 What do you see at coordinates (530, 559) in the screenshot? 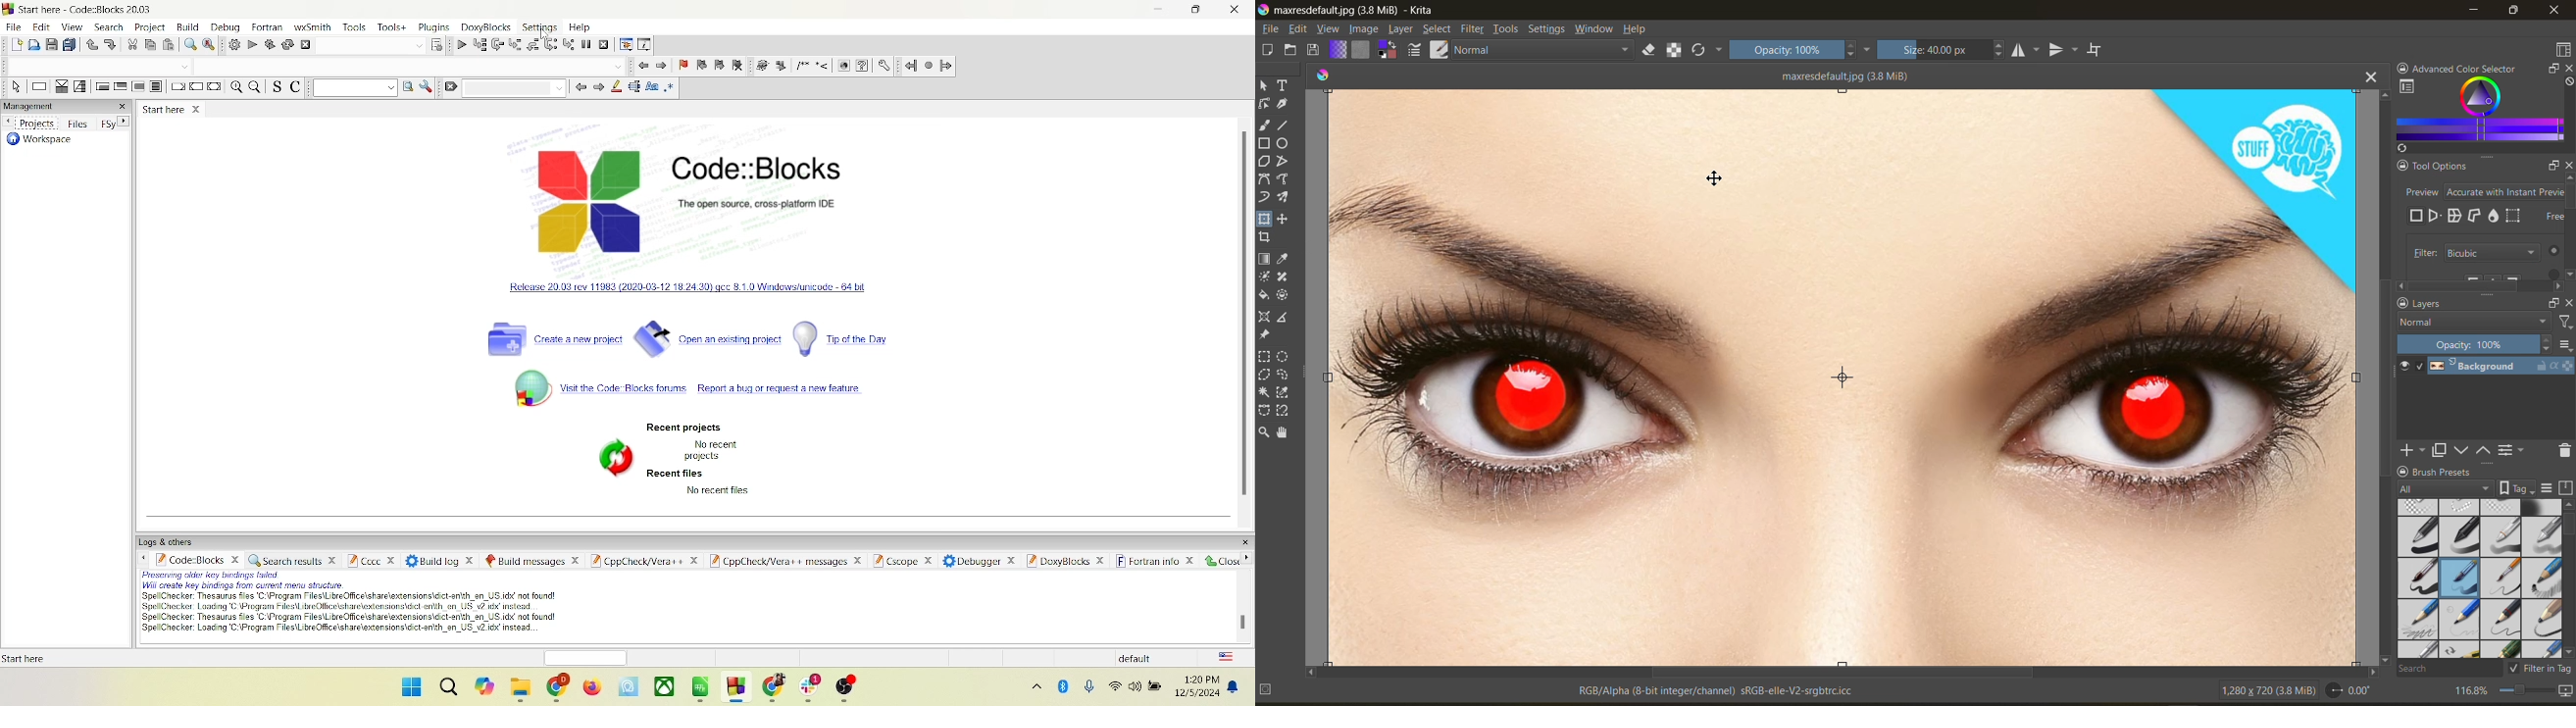
I see `build message` at bounding box center [530, 559].